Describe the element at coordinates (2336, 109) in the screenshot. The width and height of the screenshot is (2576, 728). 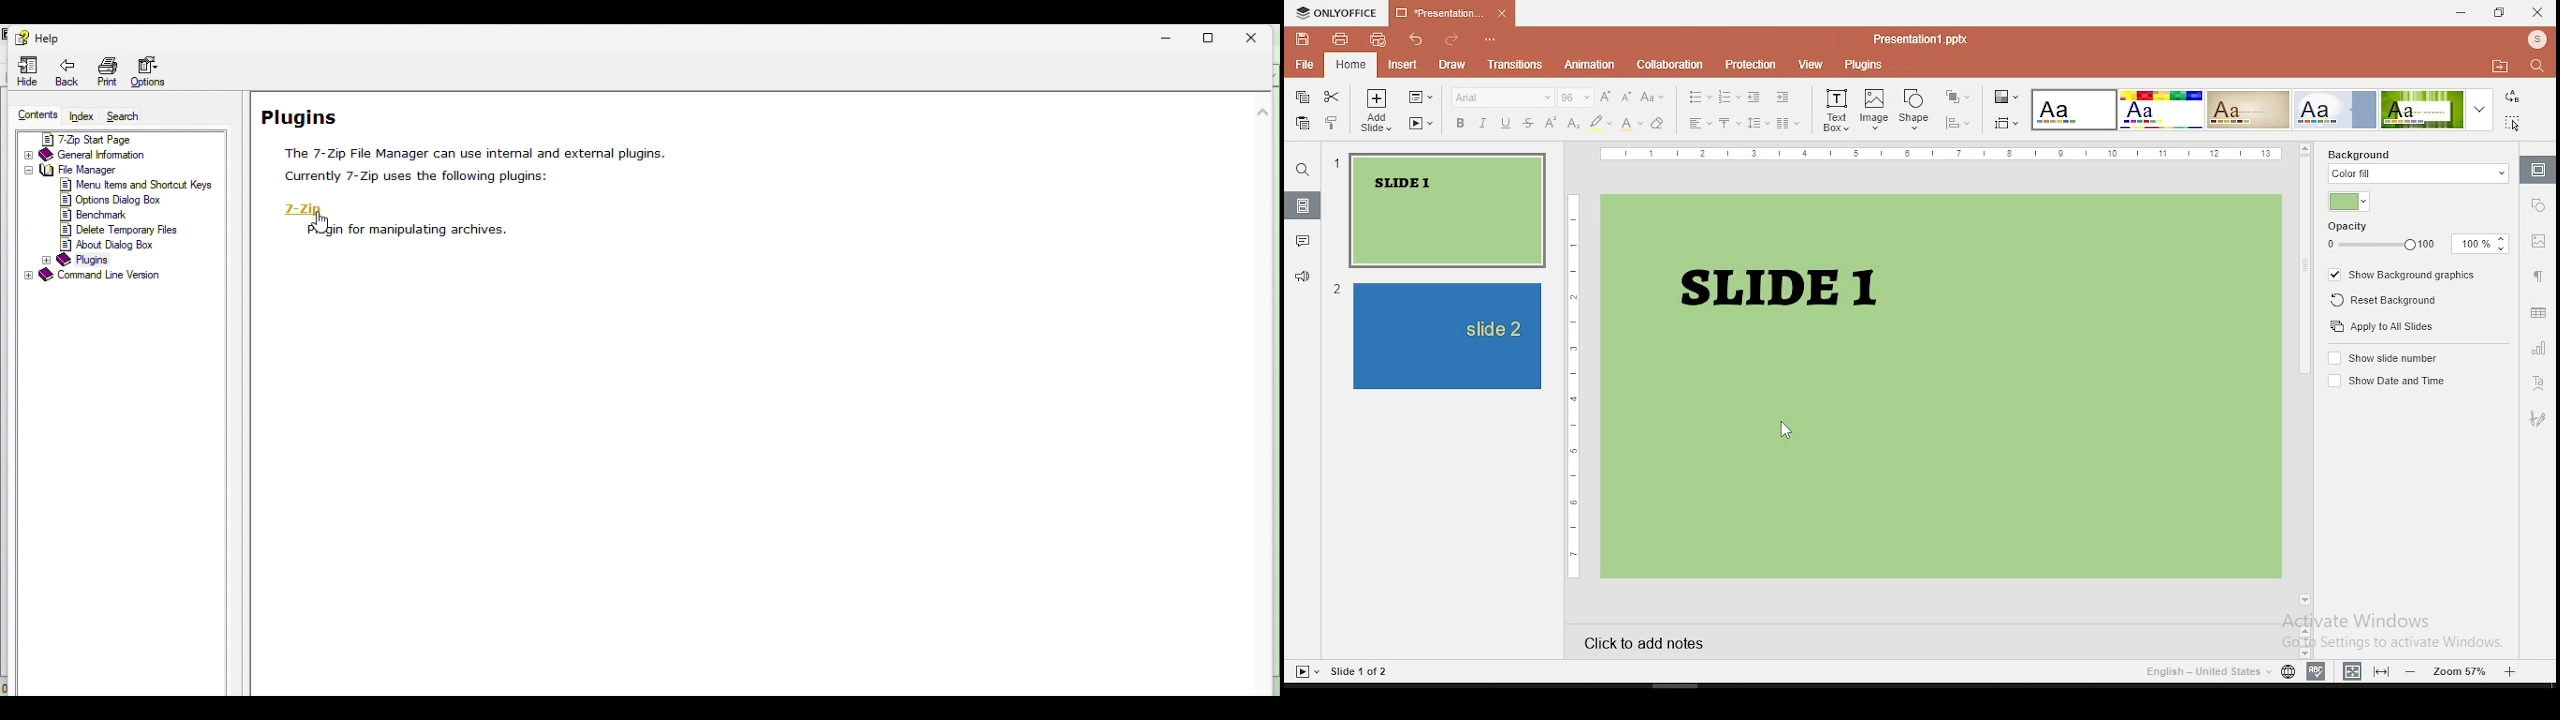
I see `select color theme` at that location.